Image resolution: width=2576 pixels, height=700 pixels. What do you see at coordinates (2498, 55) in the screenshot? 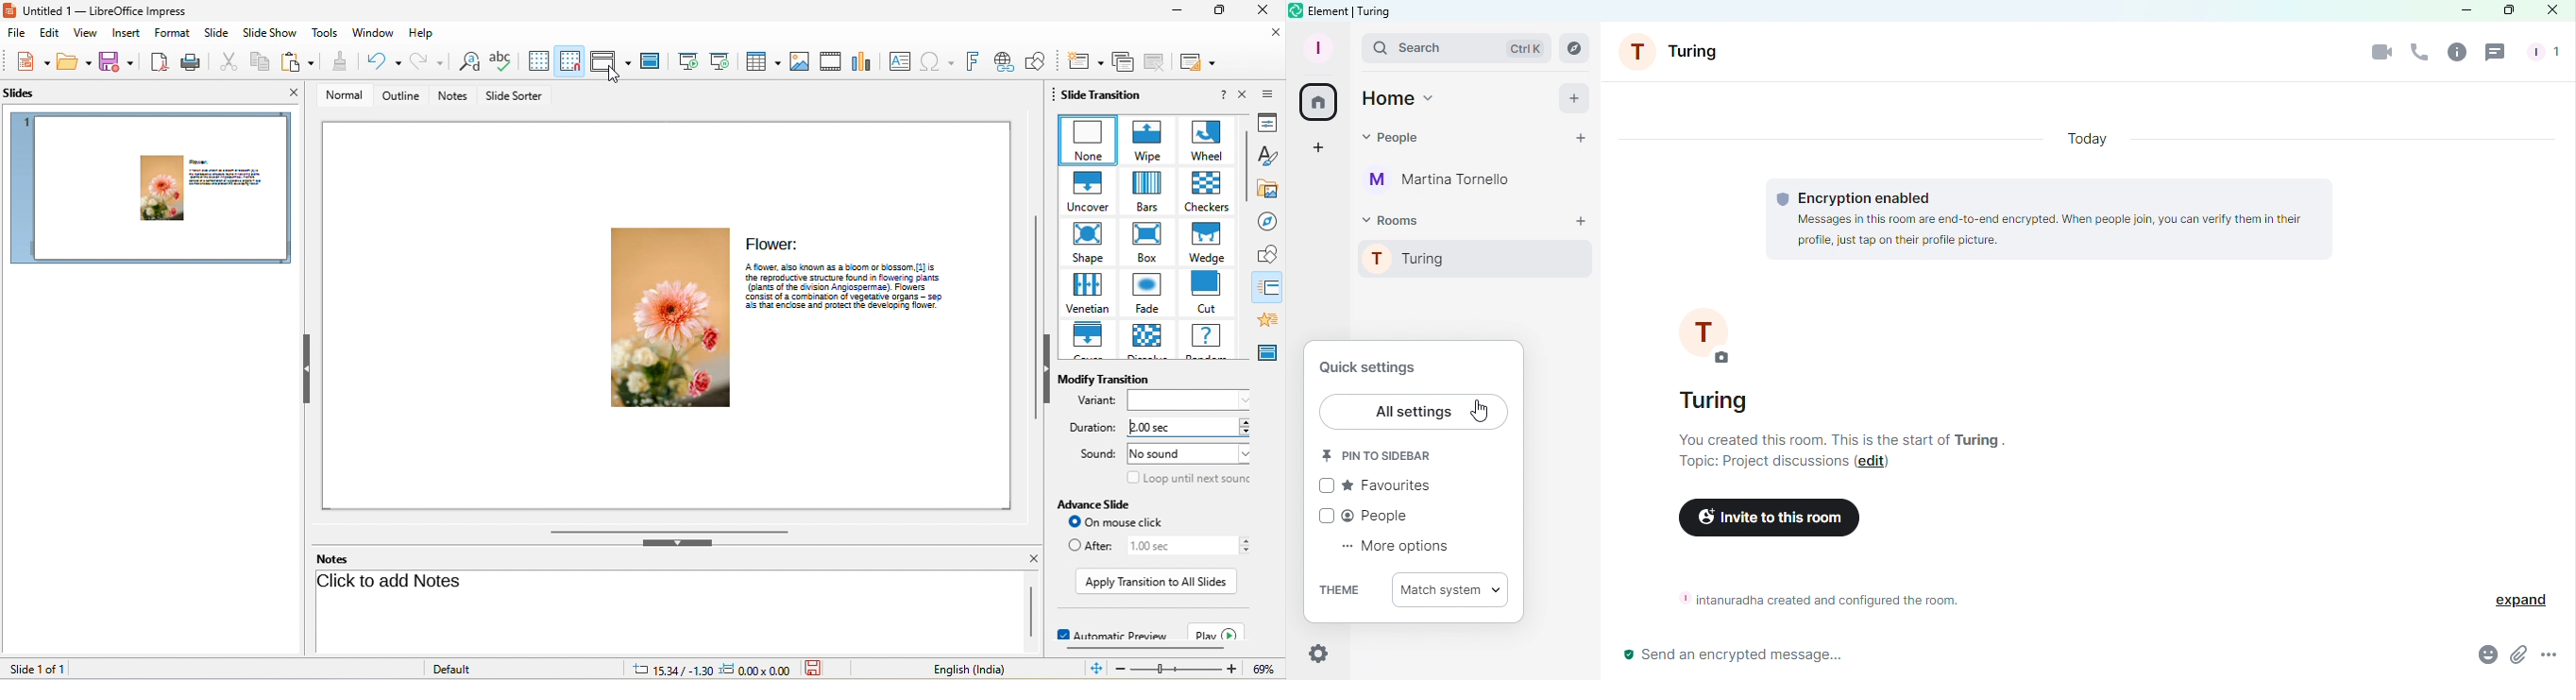
I see `Threads` at bounding box center [2498, 55].